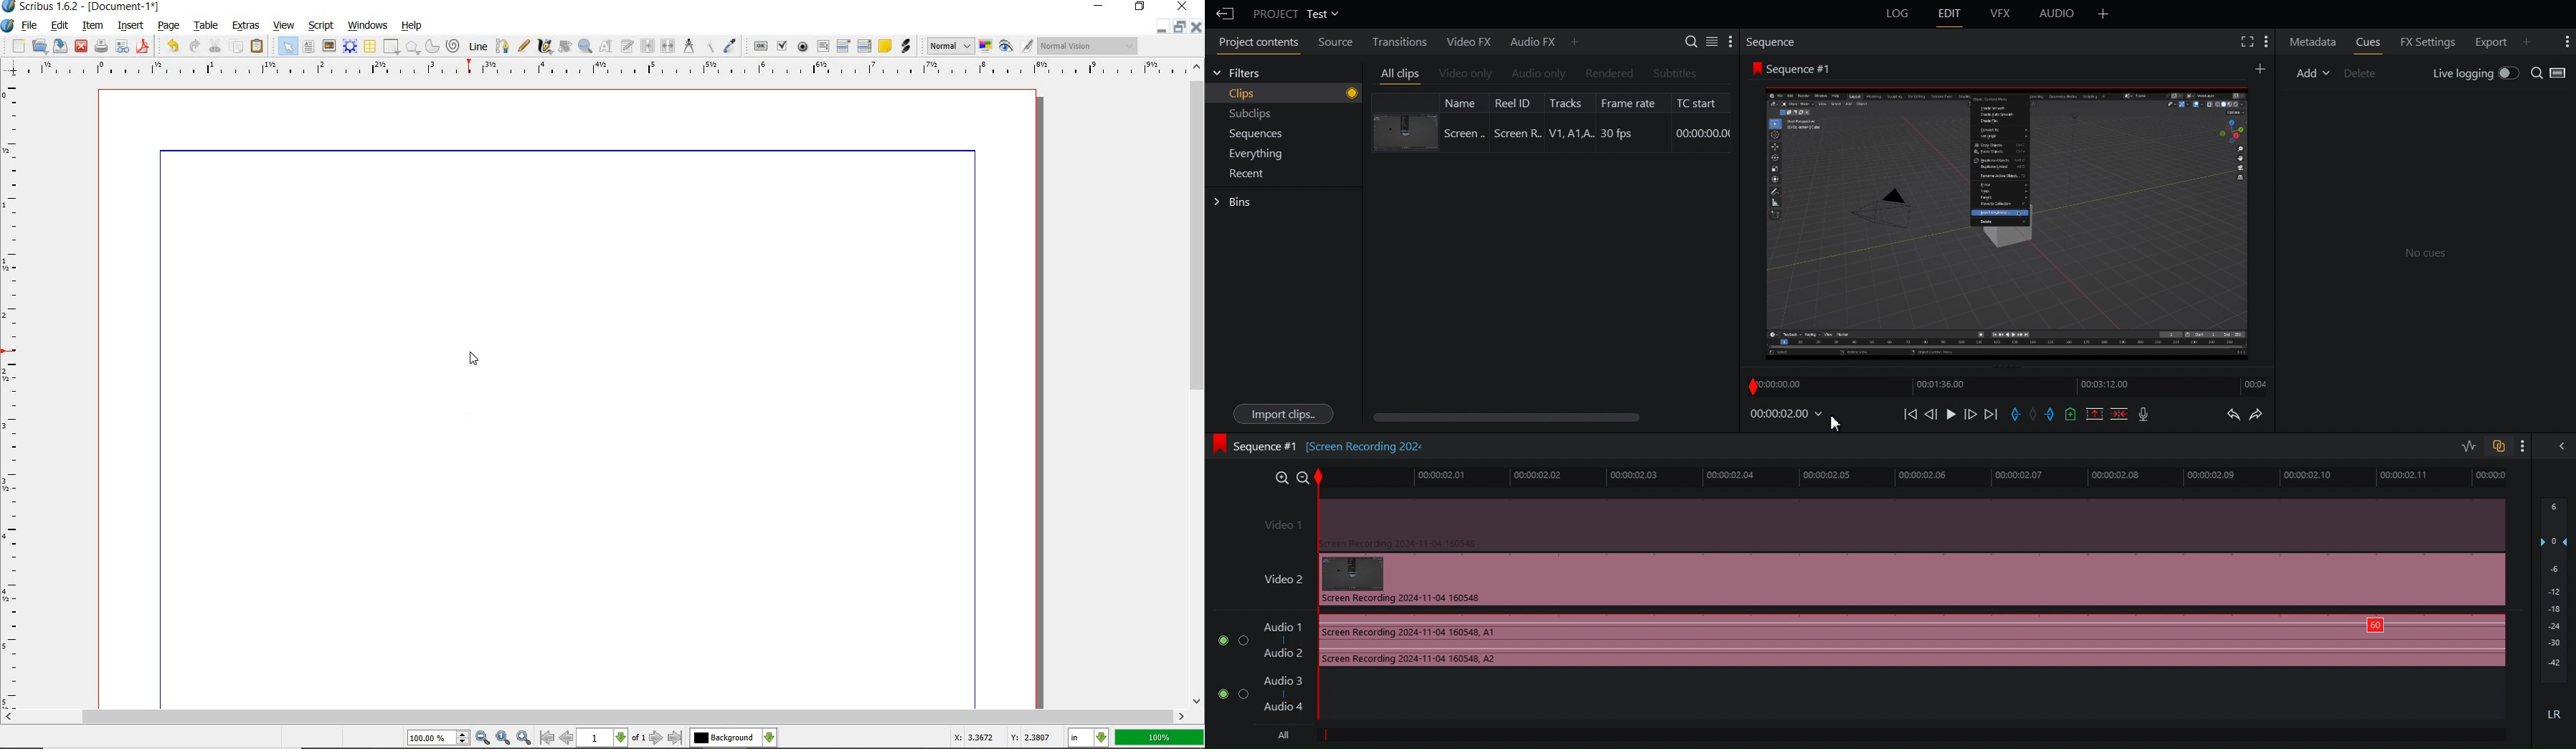  I want to click on , so click(1261, 153).